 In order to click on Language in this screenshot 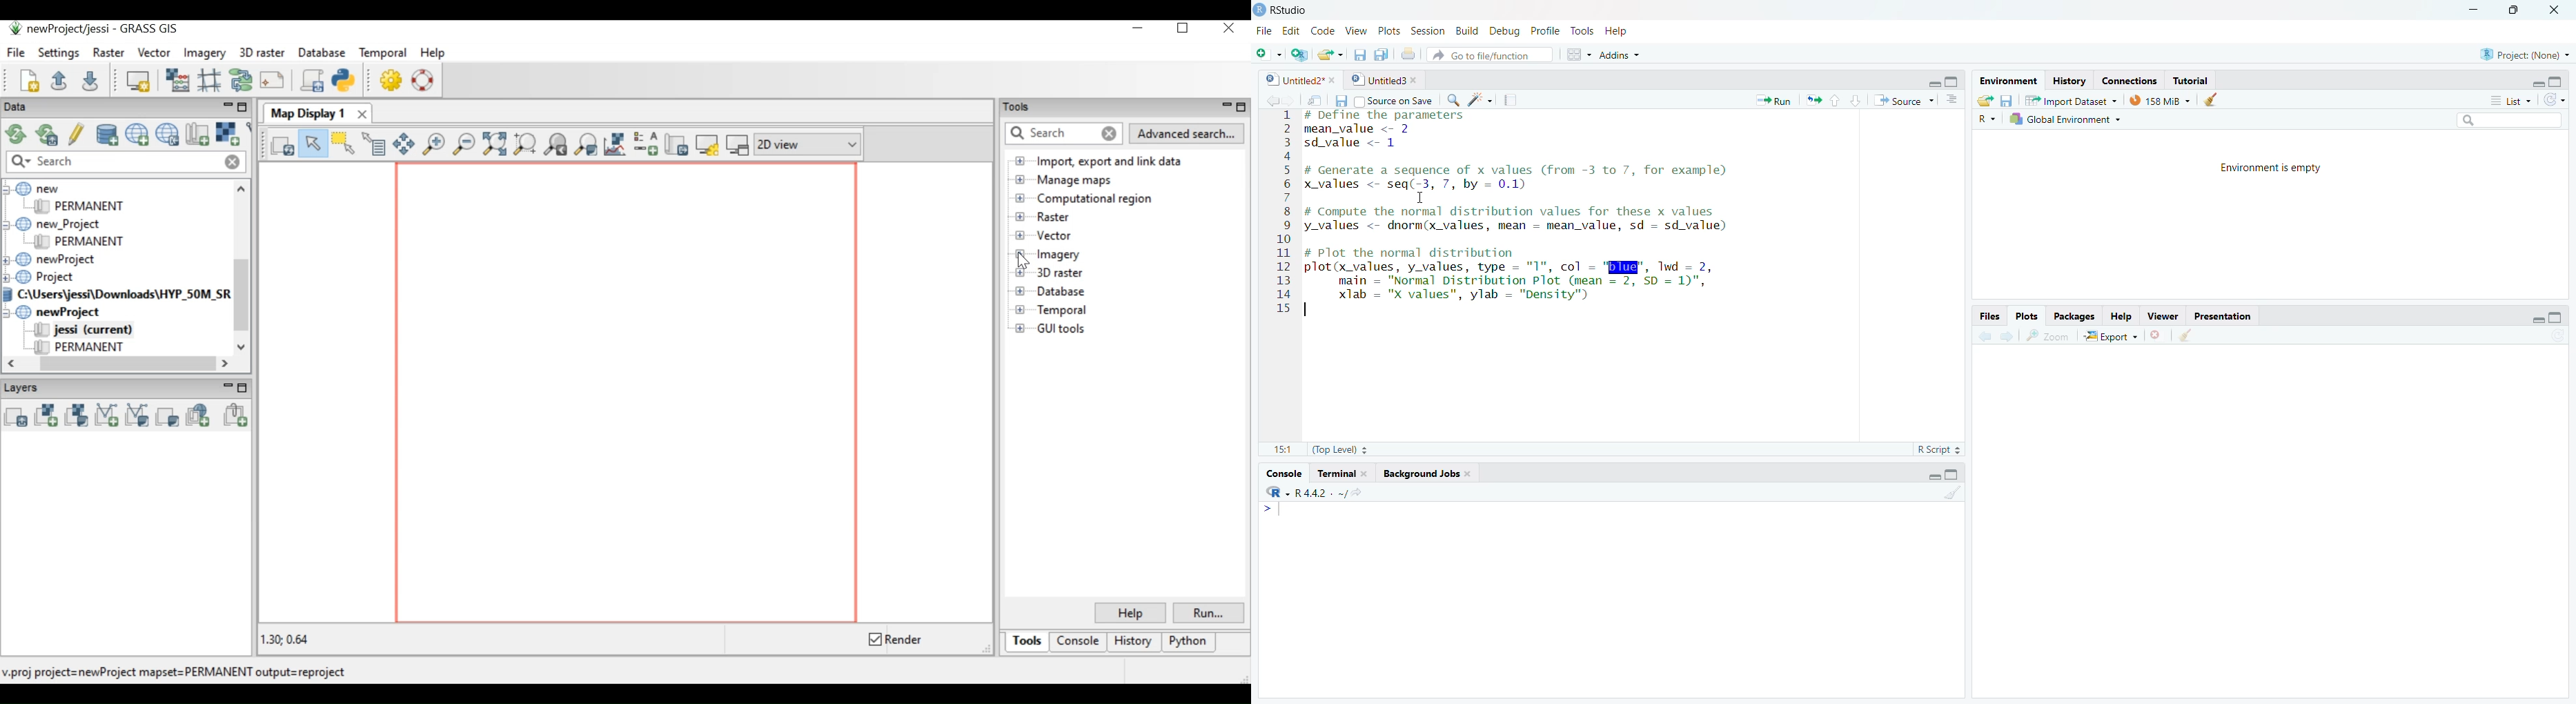, I will do `click(1268, 492)`.